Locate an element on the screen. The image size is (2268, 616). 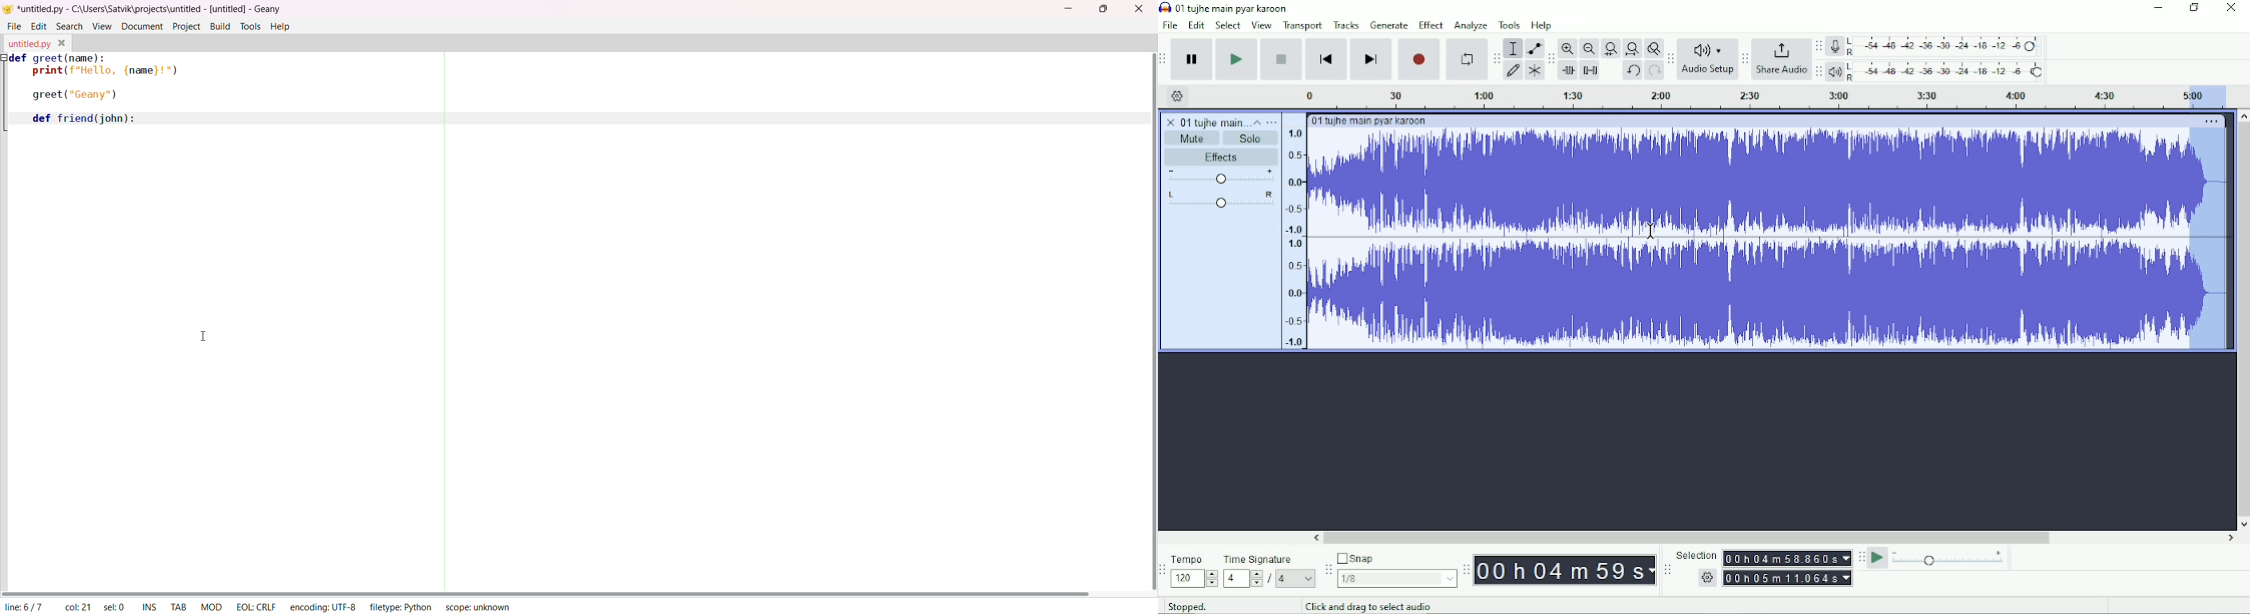
Snap is located at coordinates (1397, 559).